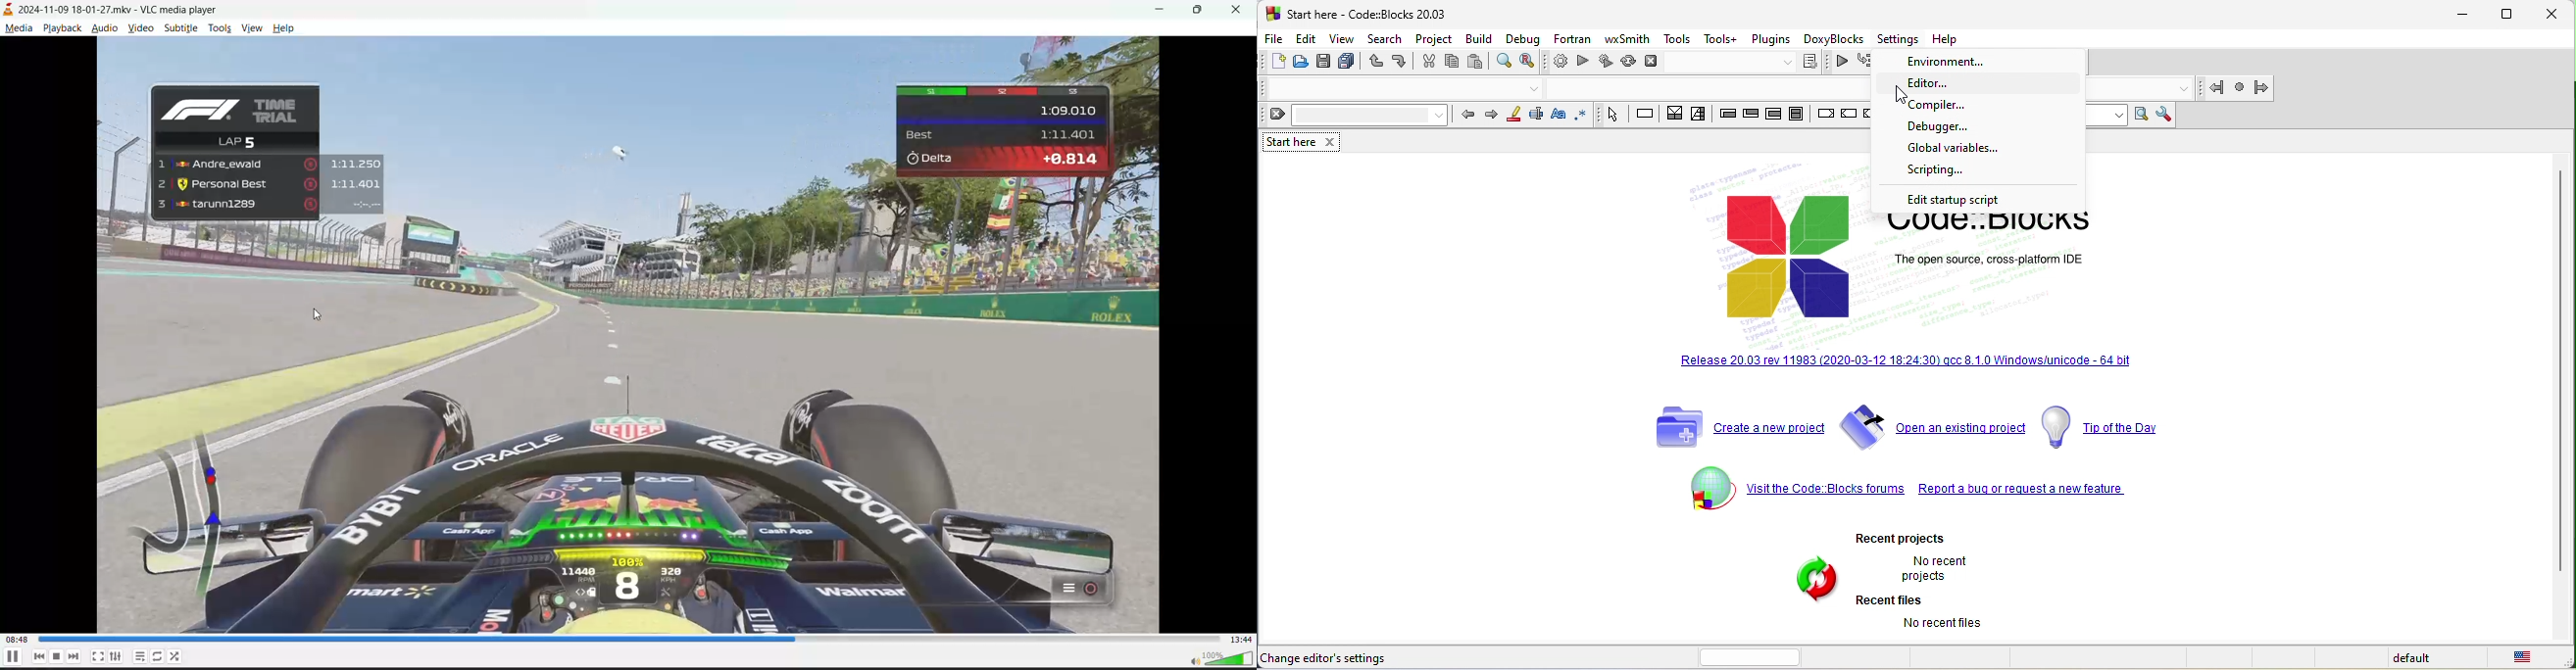 The width and height of the screenshot is (2576, 672). I want to click on scripting, so click(1958, 171).